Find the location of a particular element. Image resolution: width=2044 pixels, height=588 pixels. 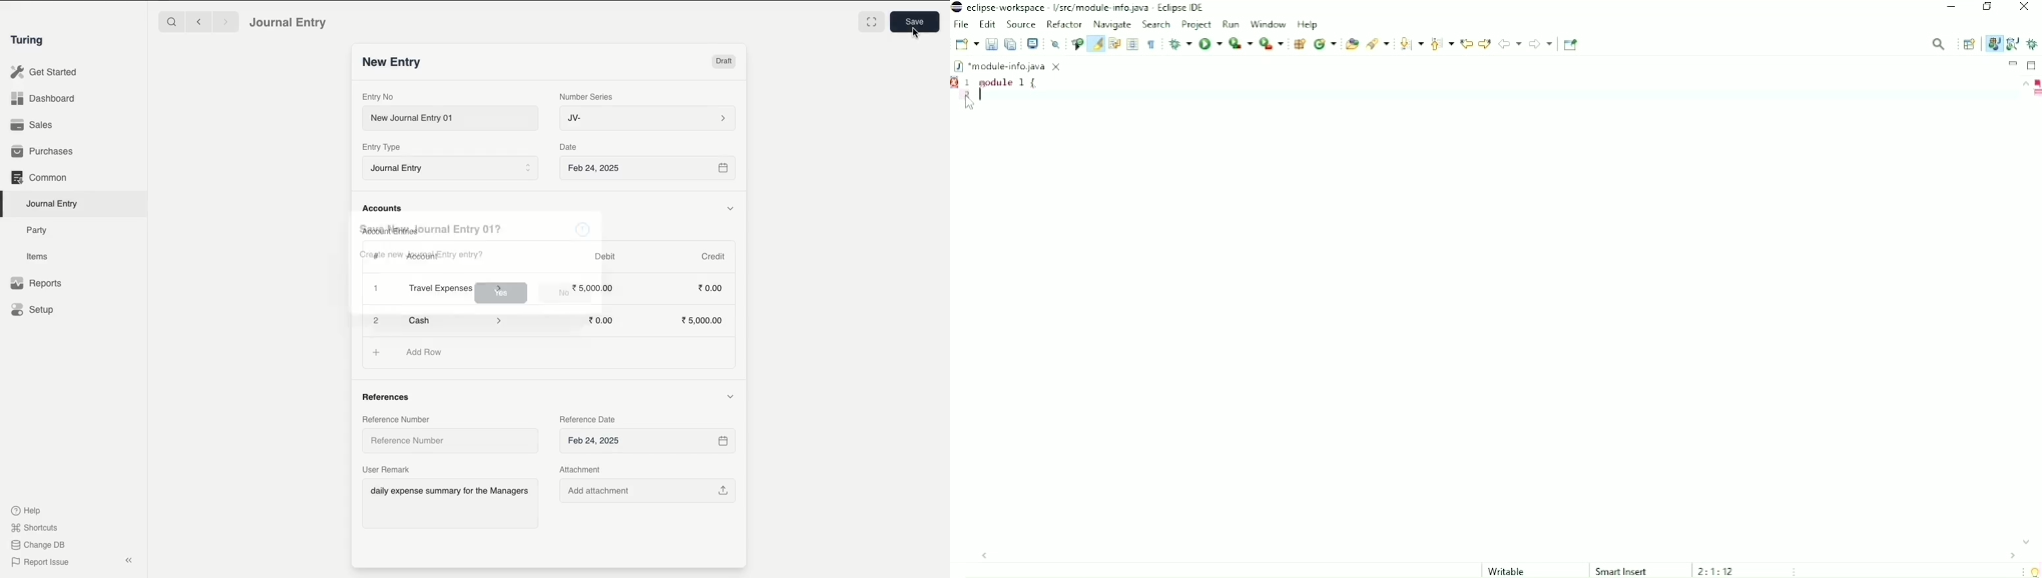

Entry Type is located at coordinates (381, 147).